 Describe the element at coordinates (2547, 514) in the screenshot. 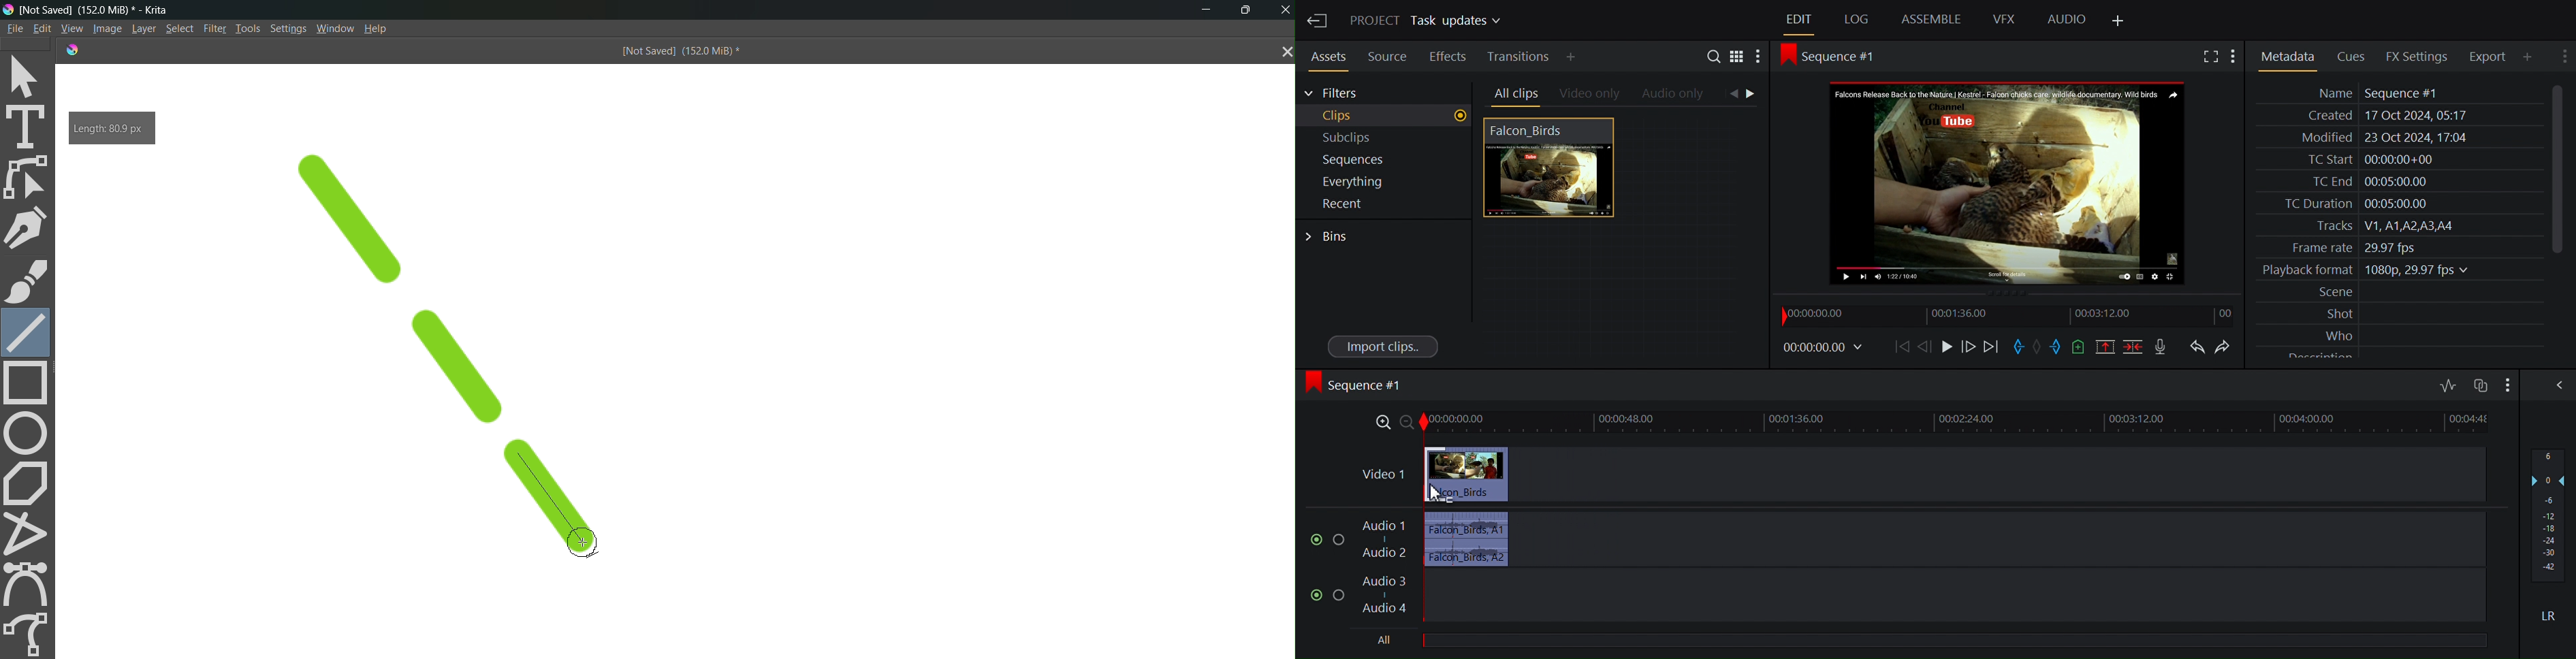

I see `Audio output level` at that location.